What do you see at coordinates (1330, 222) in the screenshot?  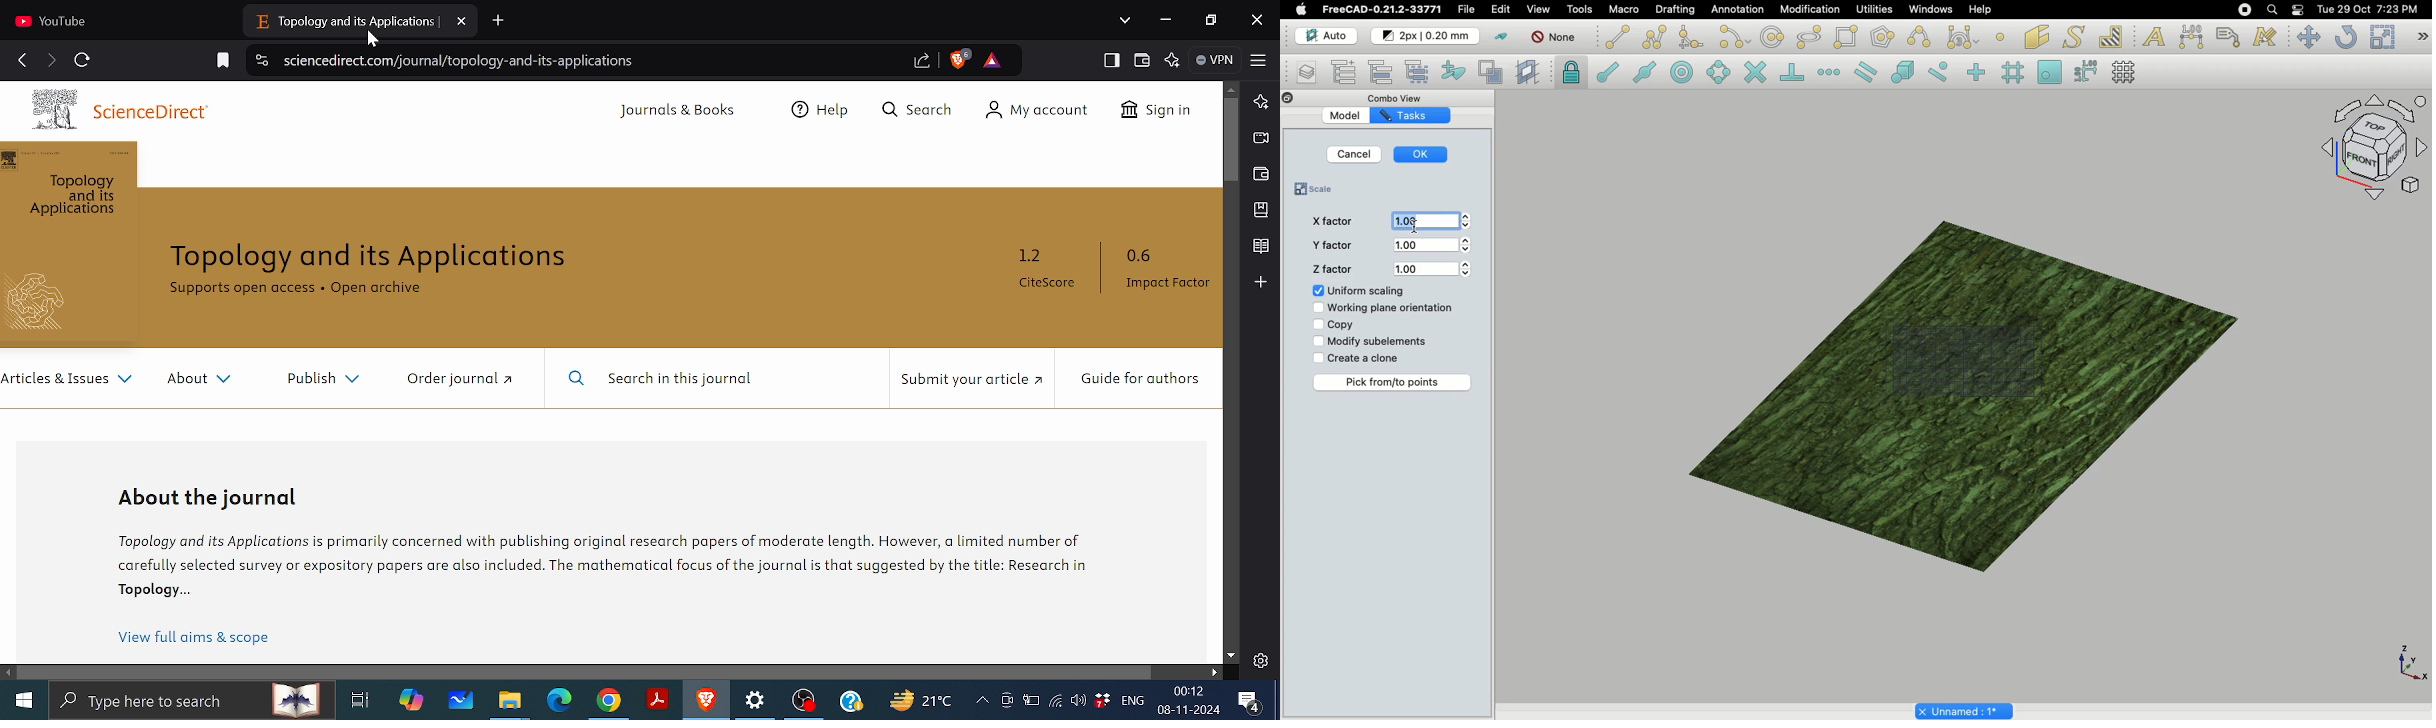 I see `X factor` at bounding box center [1330, 222].